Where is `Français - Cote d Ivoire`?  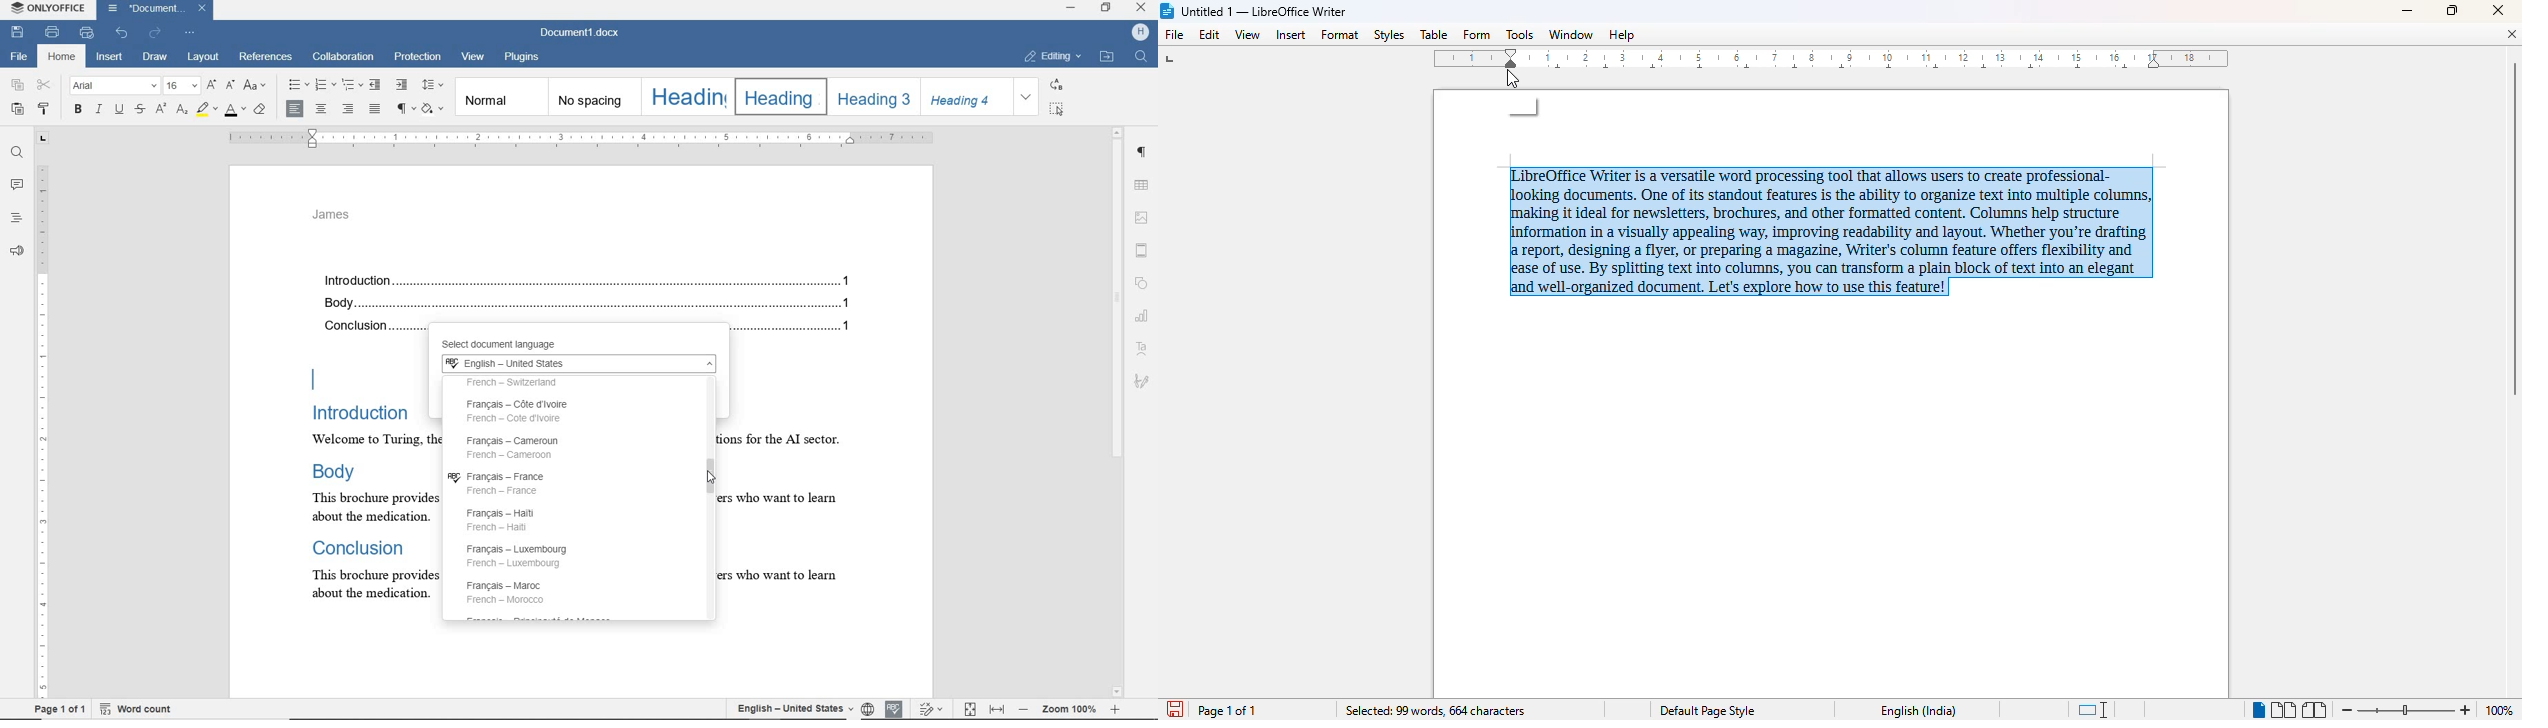 Français - Cote d Ivoire is located at coordinates (530, 412).